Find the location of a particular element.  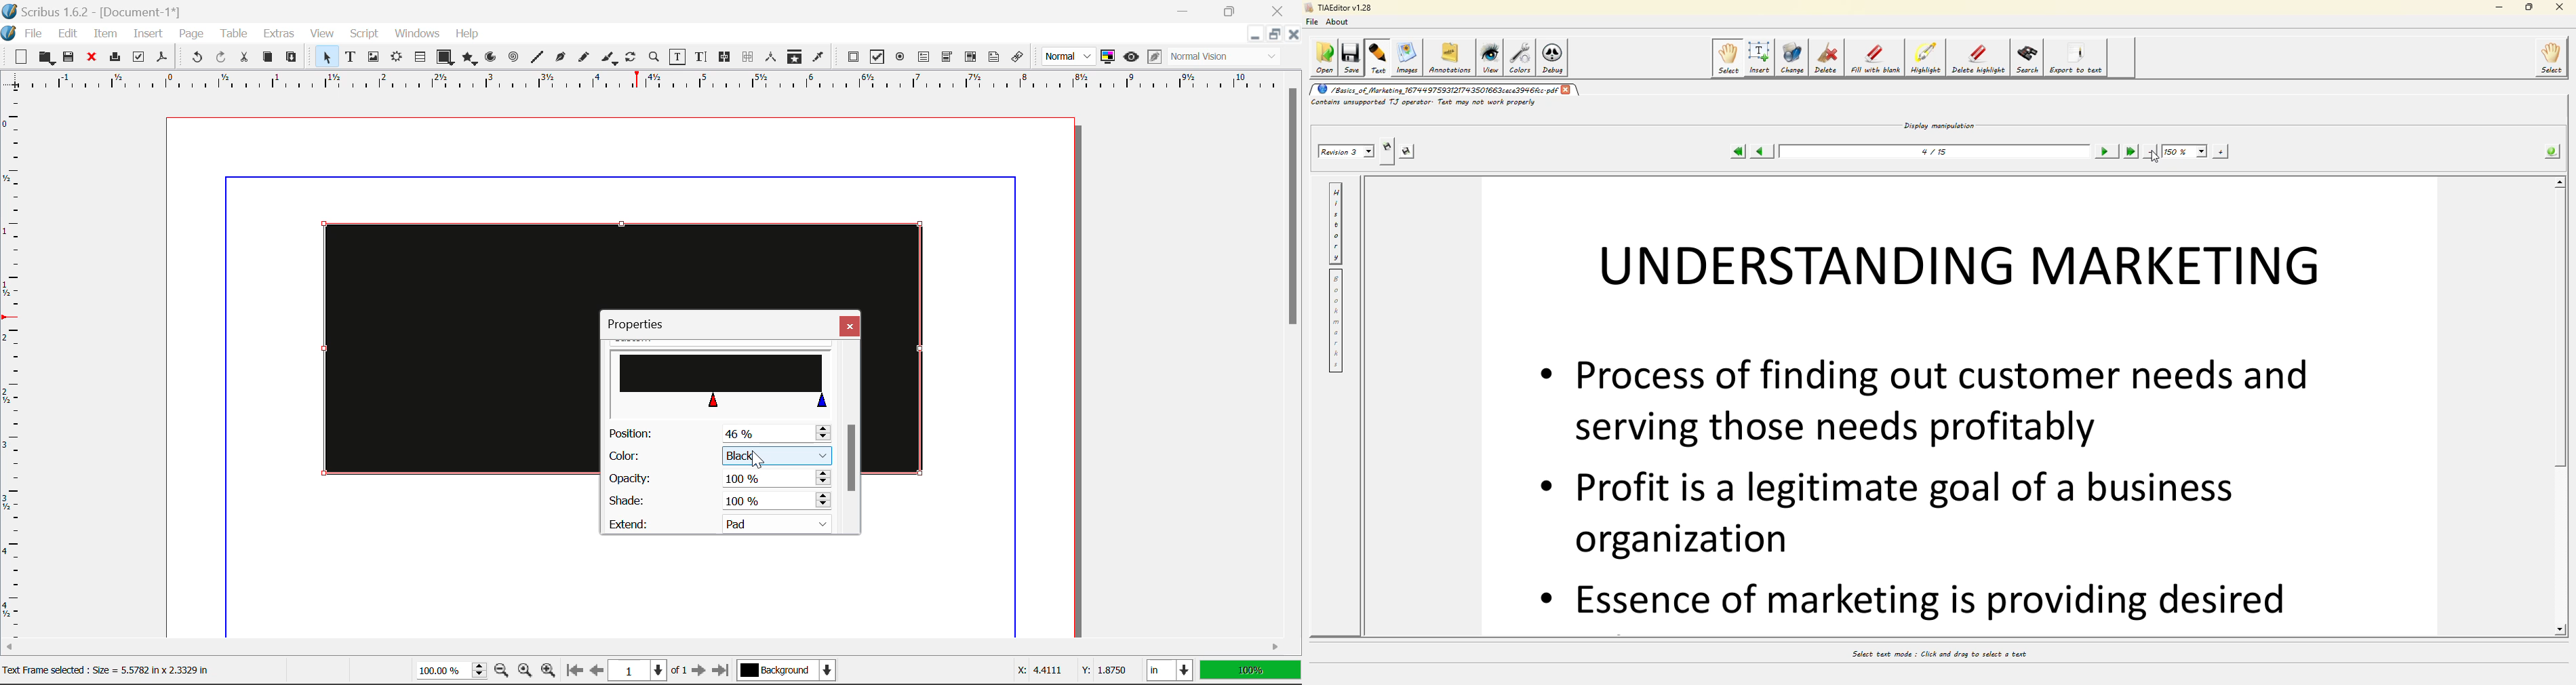

Arcs is located at coordinates (492, 60).